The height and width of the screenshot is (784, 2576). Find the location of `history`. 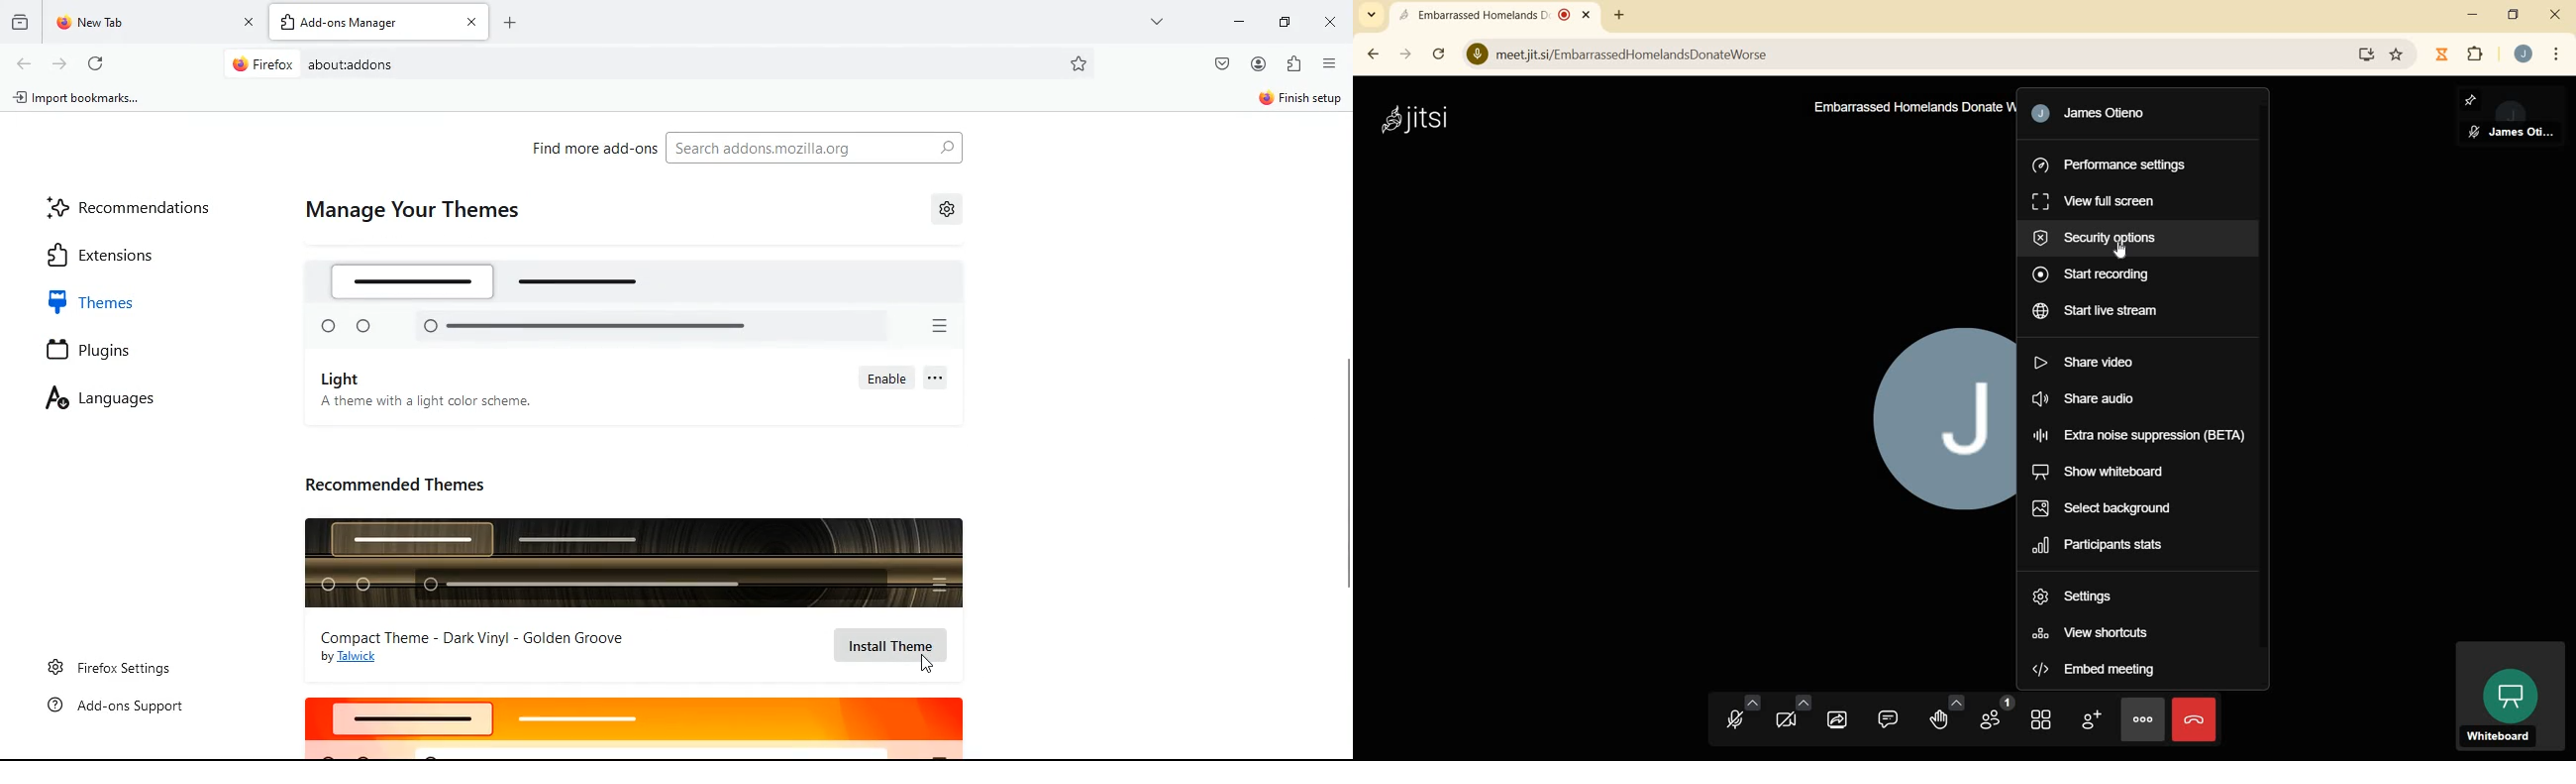

history is located at coordinates (20, 22).